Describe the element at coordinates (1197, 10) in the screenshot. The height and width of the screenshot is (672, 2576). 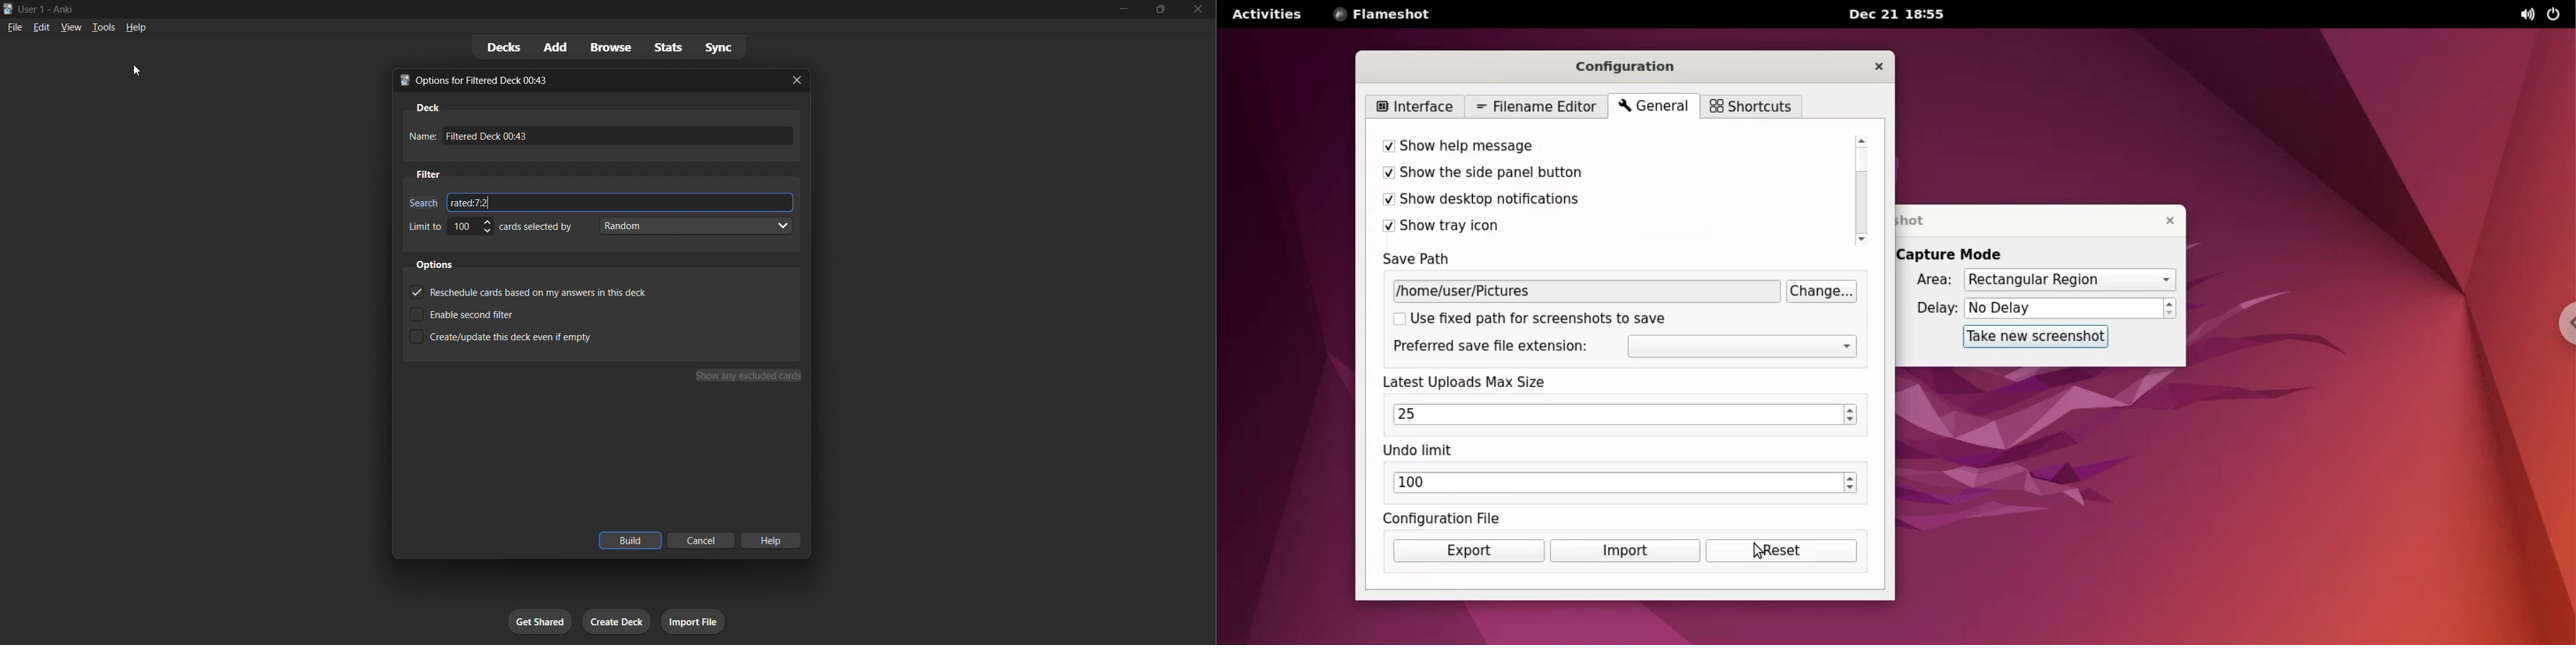
I see `close` at that location.